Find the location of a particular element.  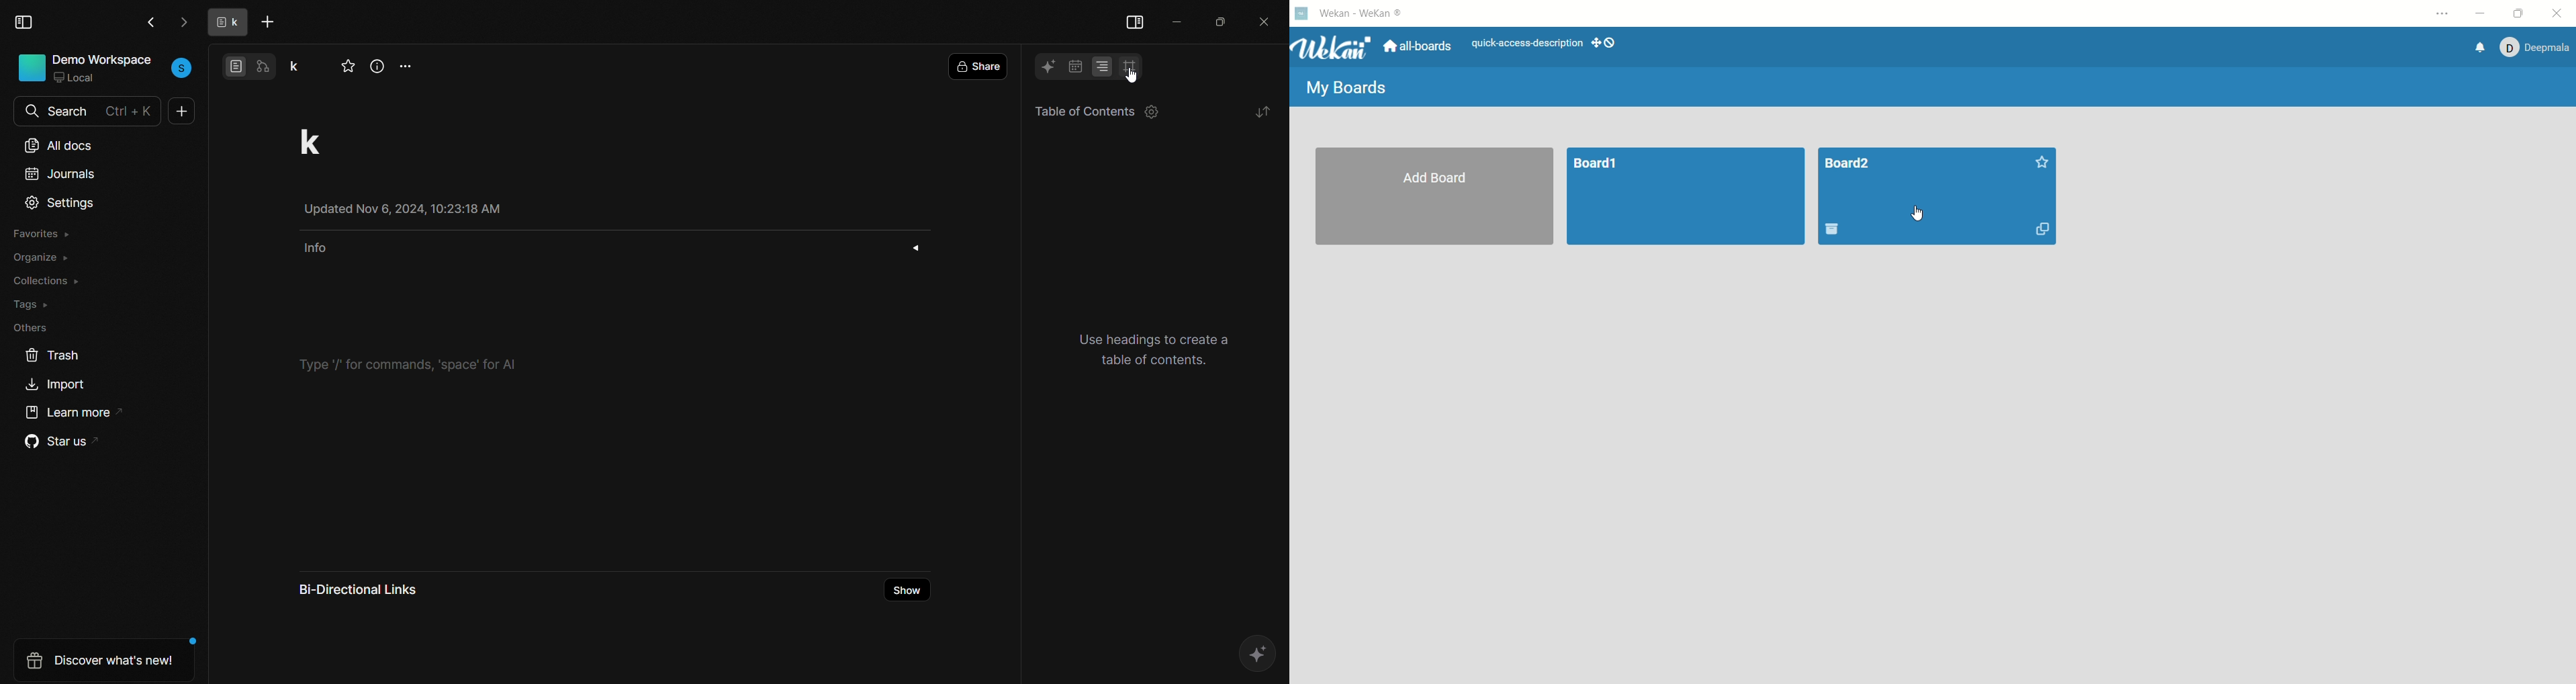

all docs is located at coordinates (59, 142).